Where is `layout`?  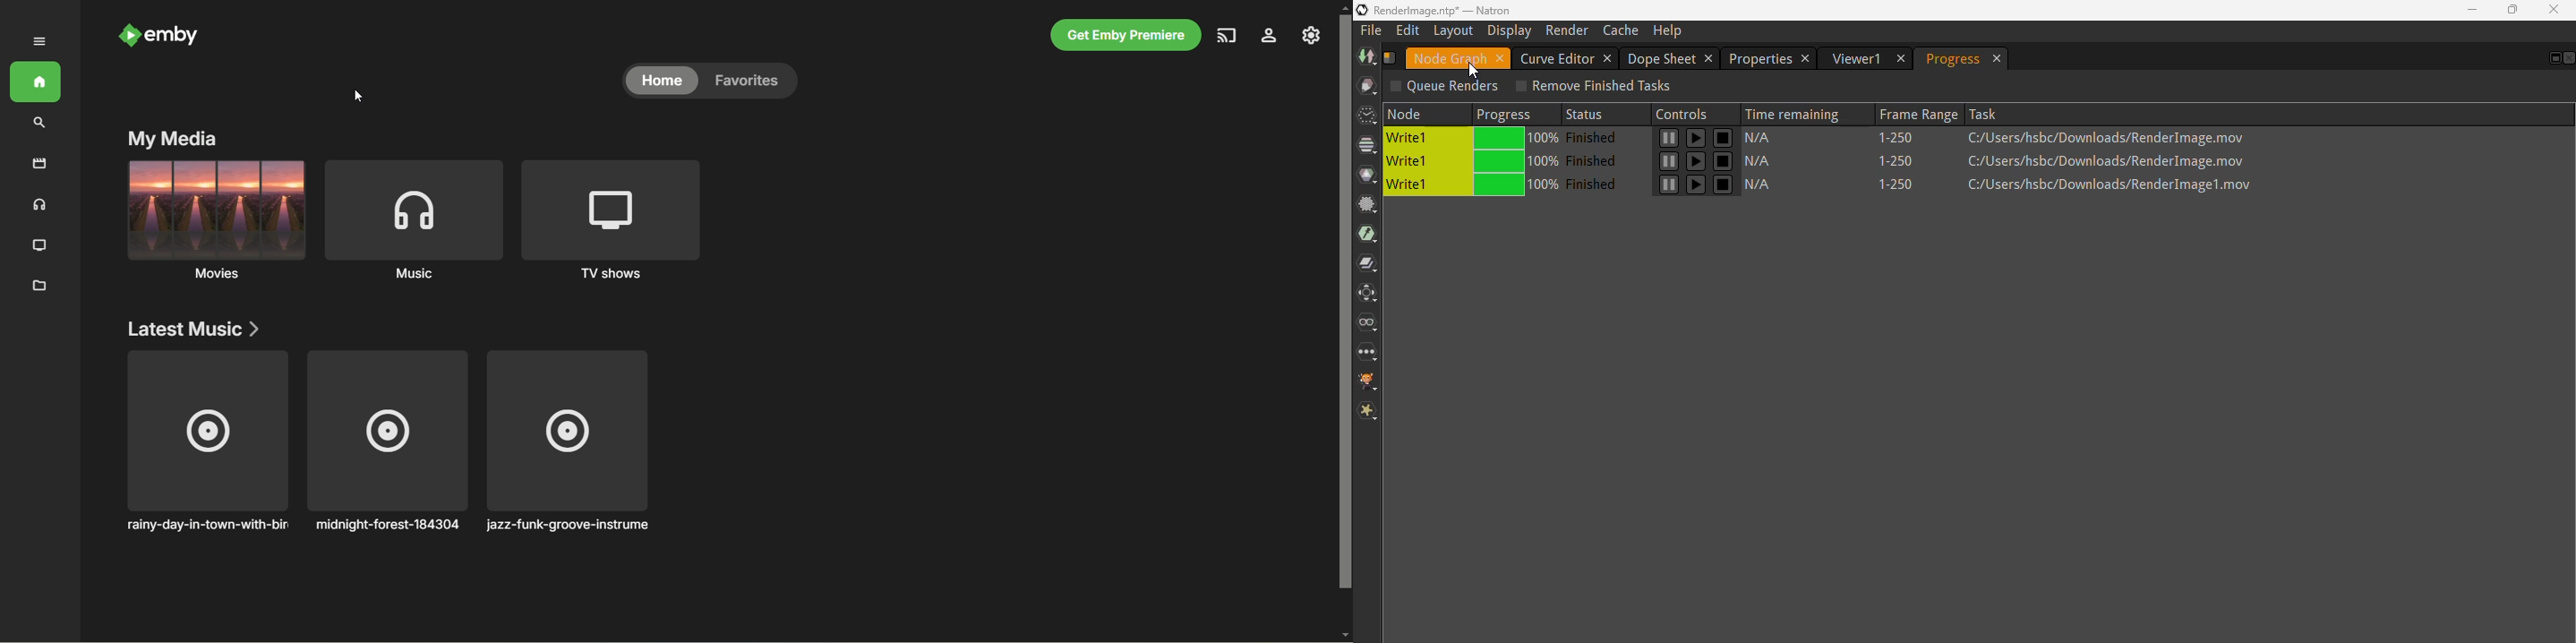 layout is located at coordinates (1452, 30).